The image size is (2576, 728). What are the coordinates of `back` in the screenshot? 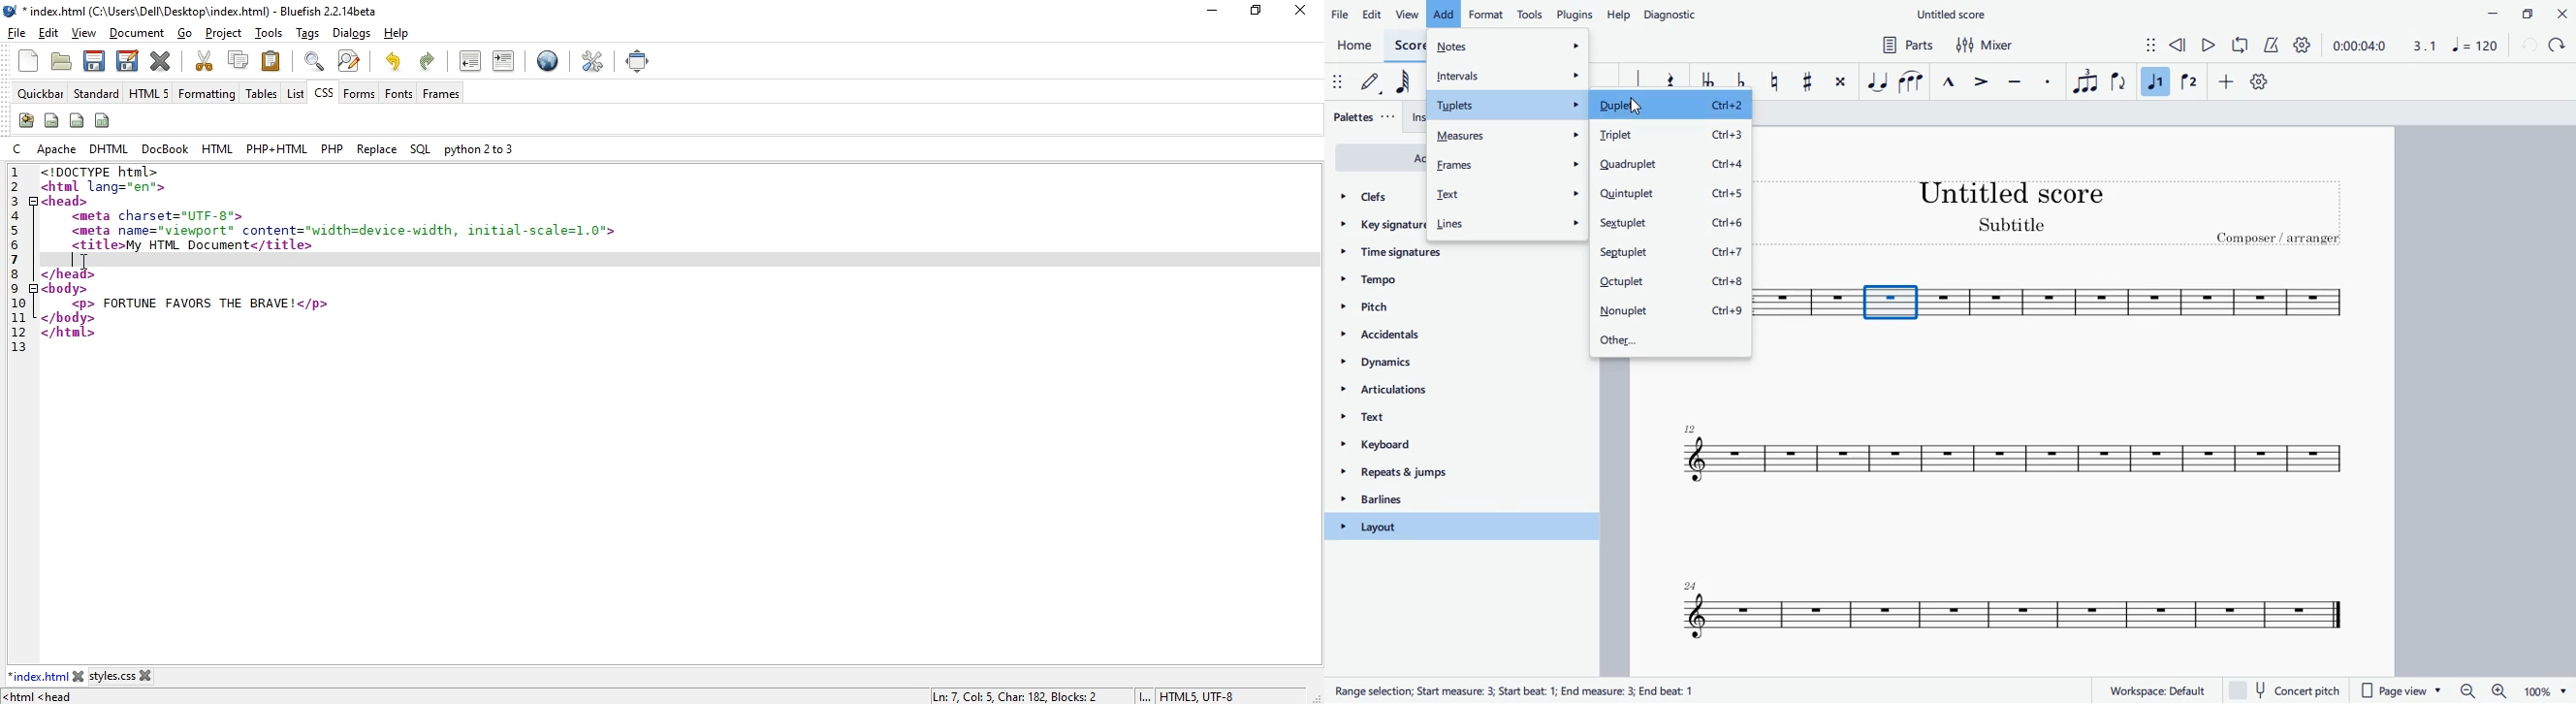 It's located at (2529, 46).